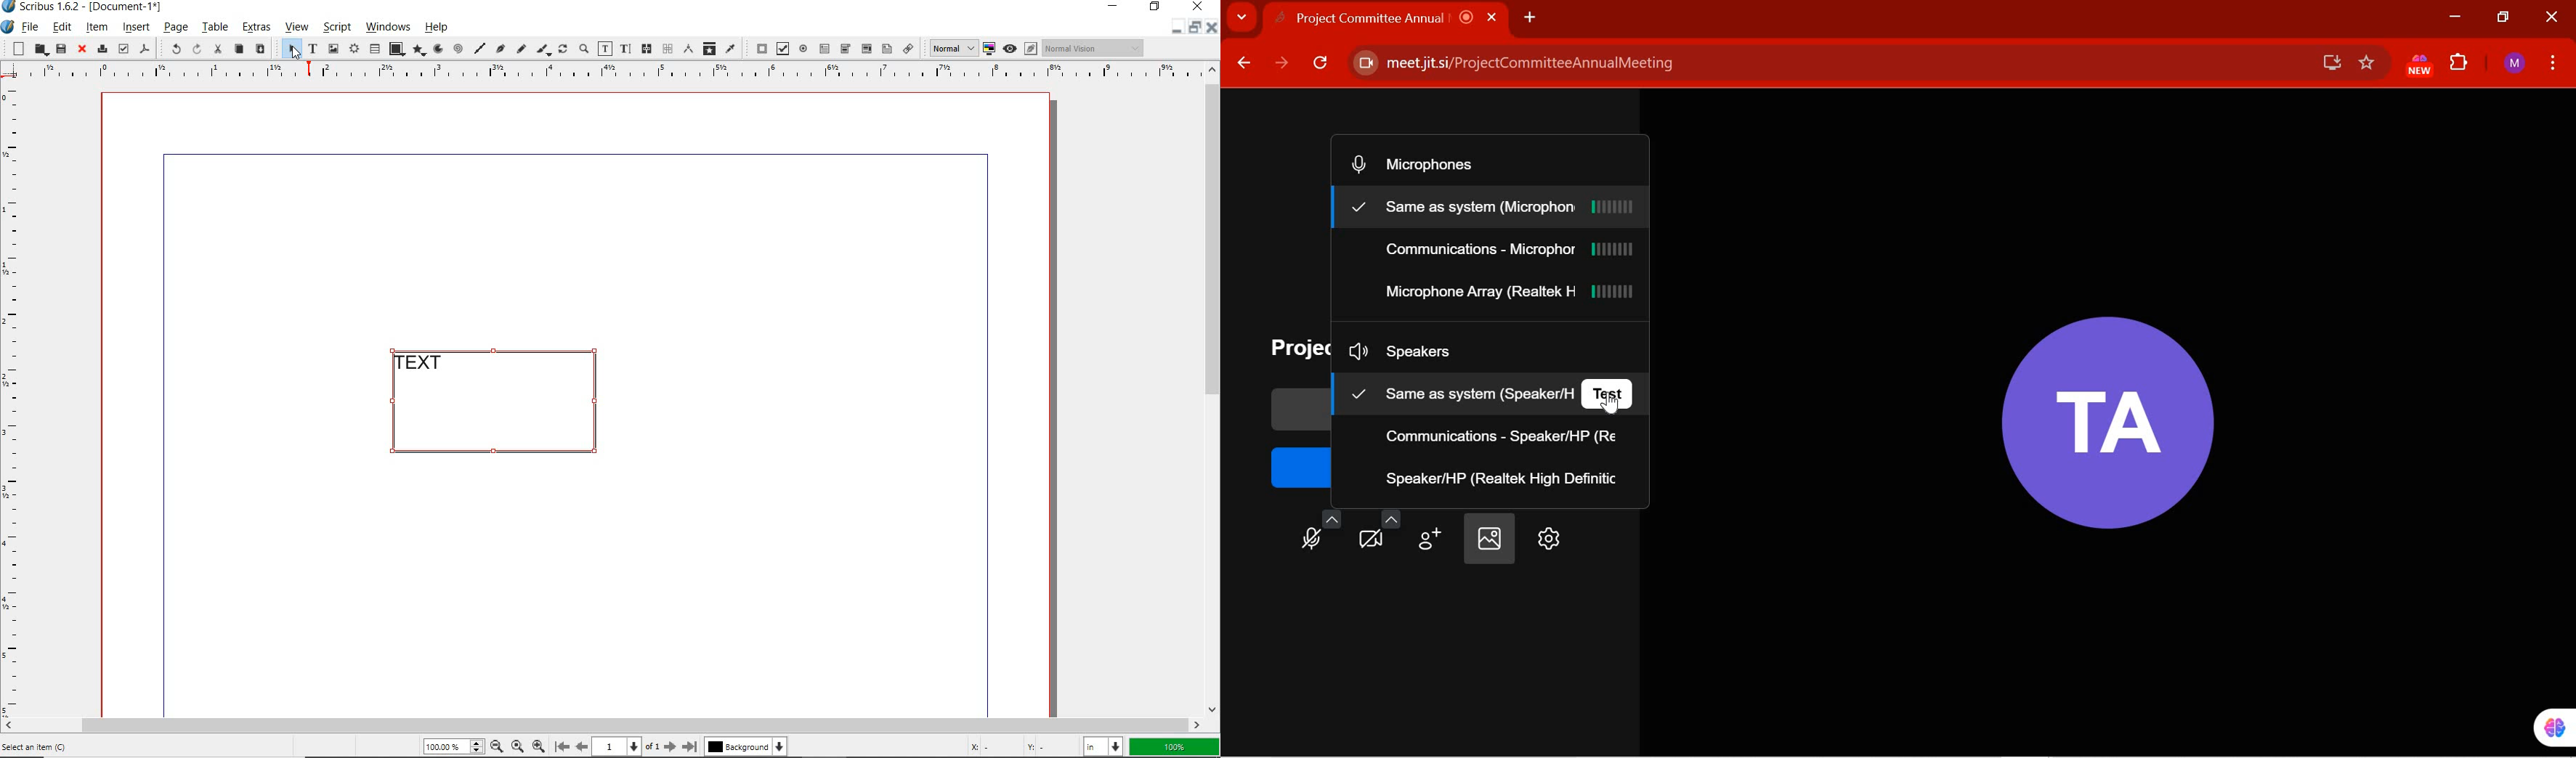  Describe the element at coordinates (803, 49) in the screenshot. I see `pdf radio button` at that location.